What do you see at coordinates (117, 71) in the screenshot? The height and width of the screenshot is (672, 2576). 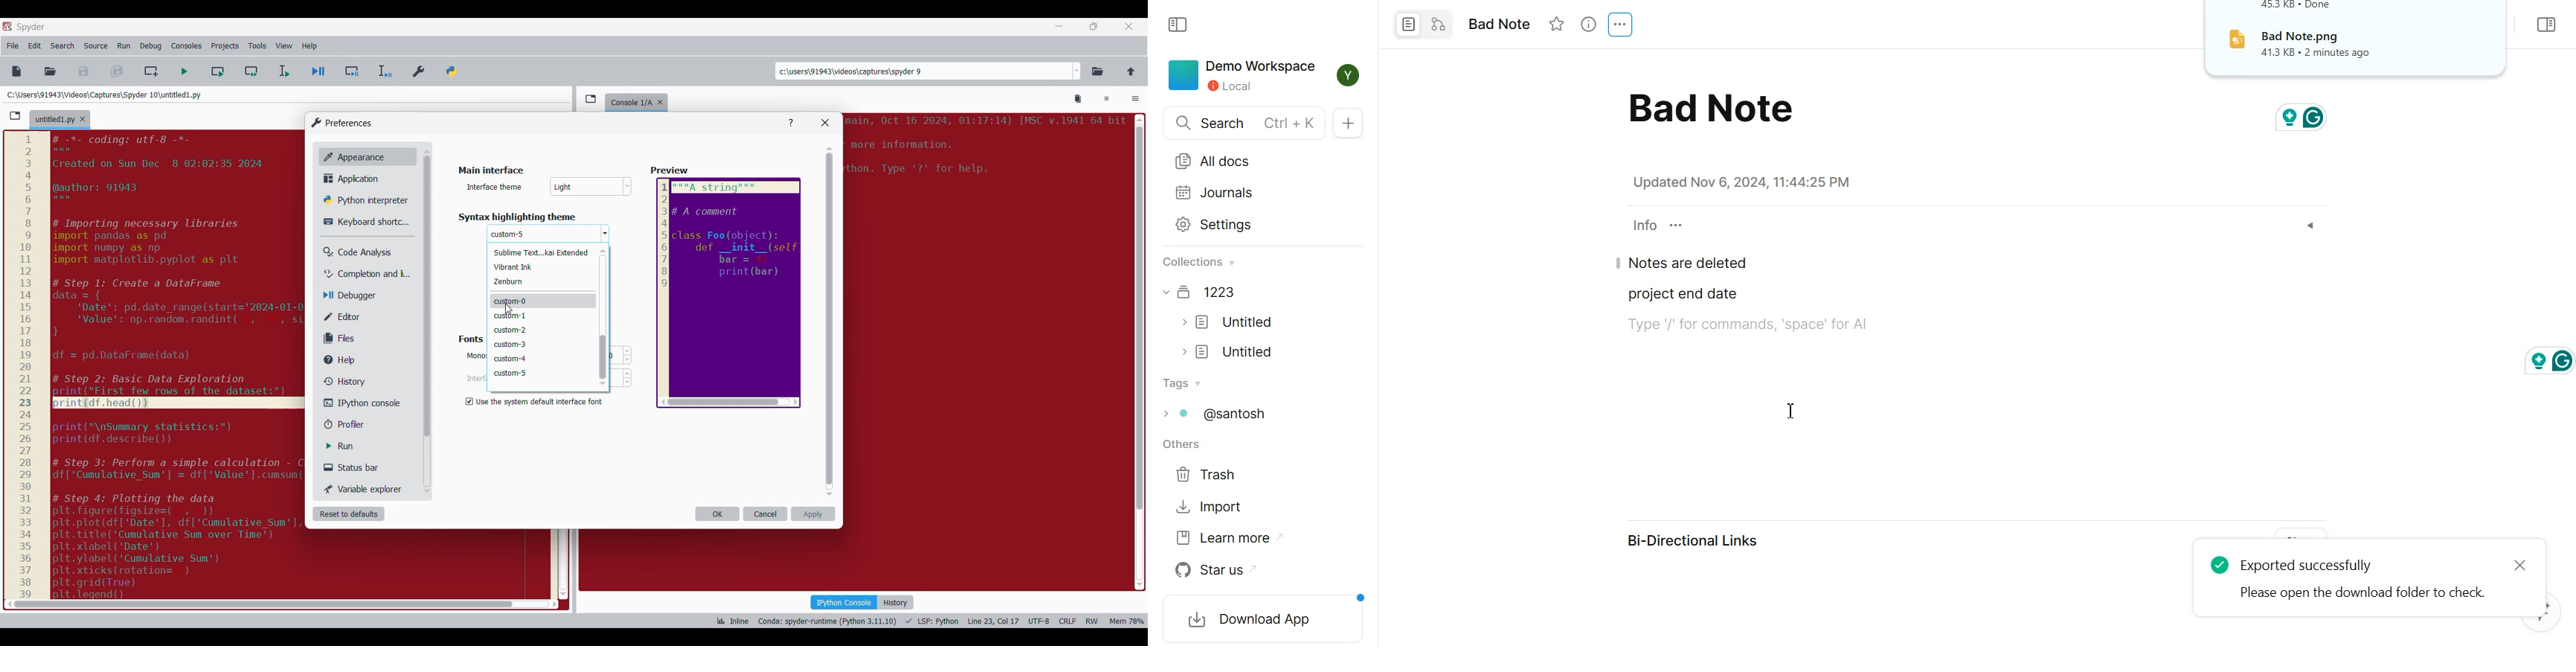 I see `Save all files` at bounding box center [117, 71].